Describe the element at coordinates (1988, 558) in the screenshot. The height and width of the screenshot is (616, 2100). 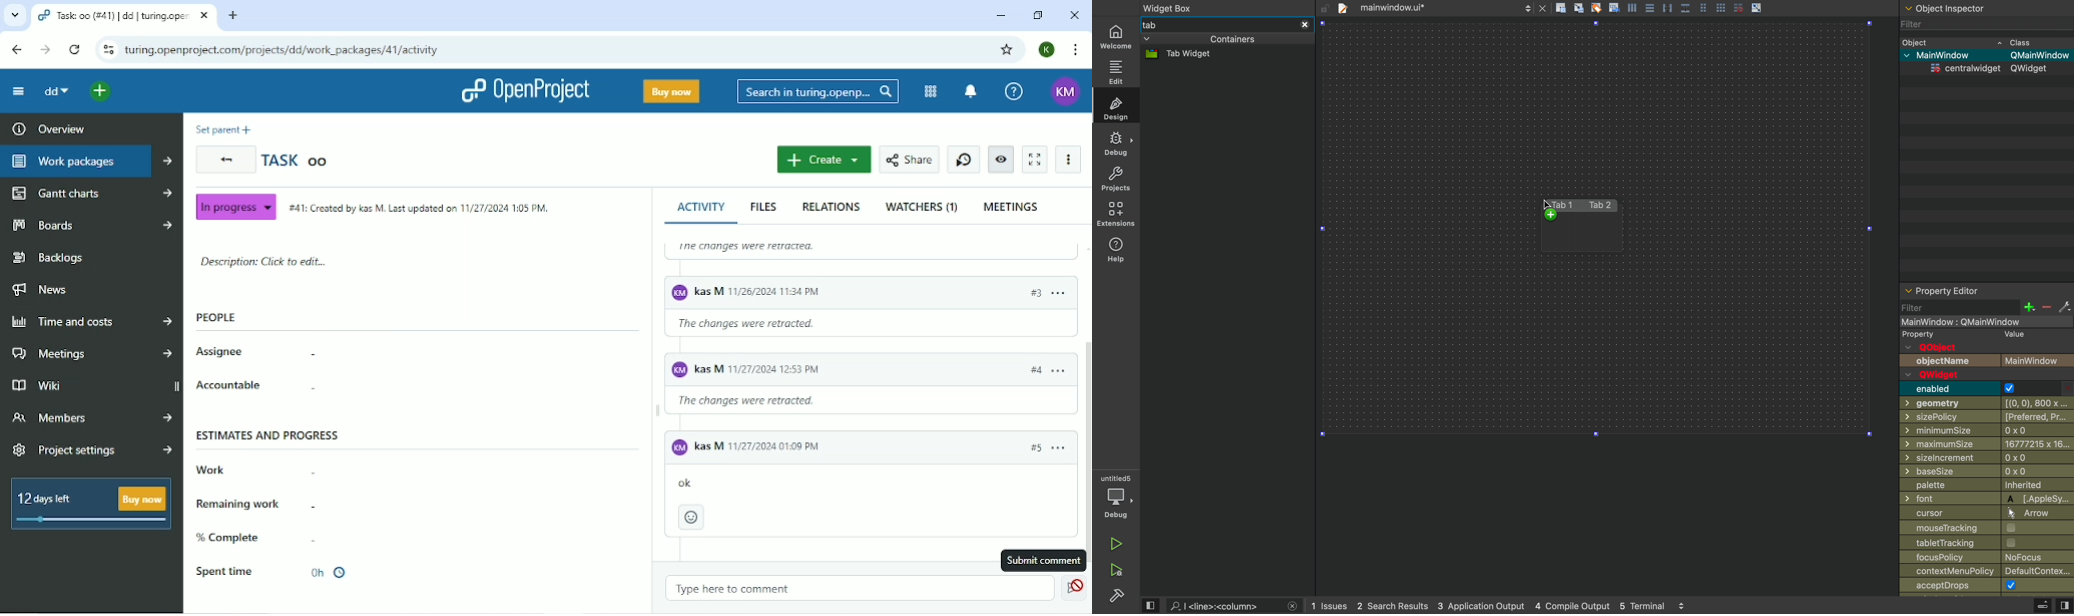
I see `focuspolicy` at that location.